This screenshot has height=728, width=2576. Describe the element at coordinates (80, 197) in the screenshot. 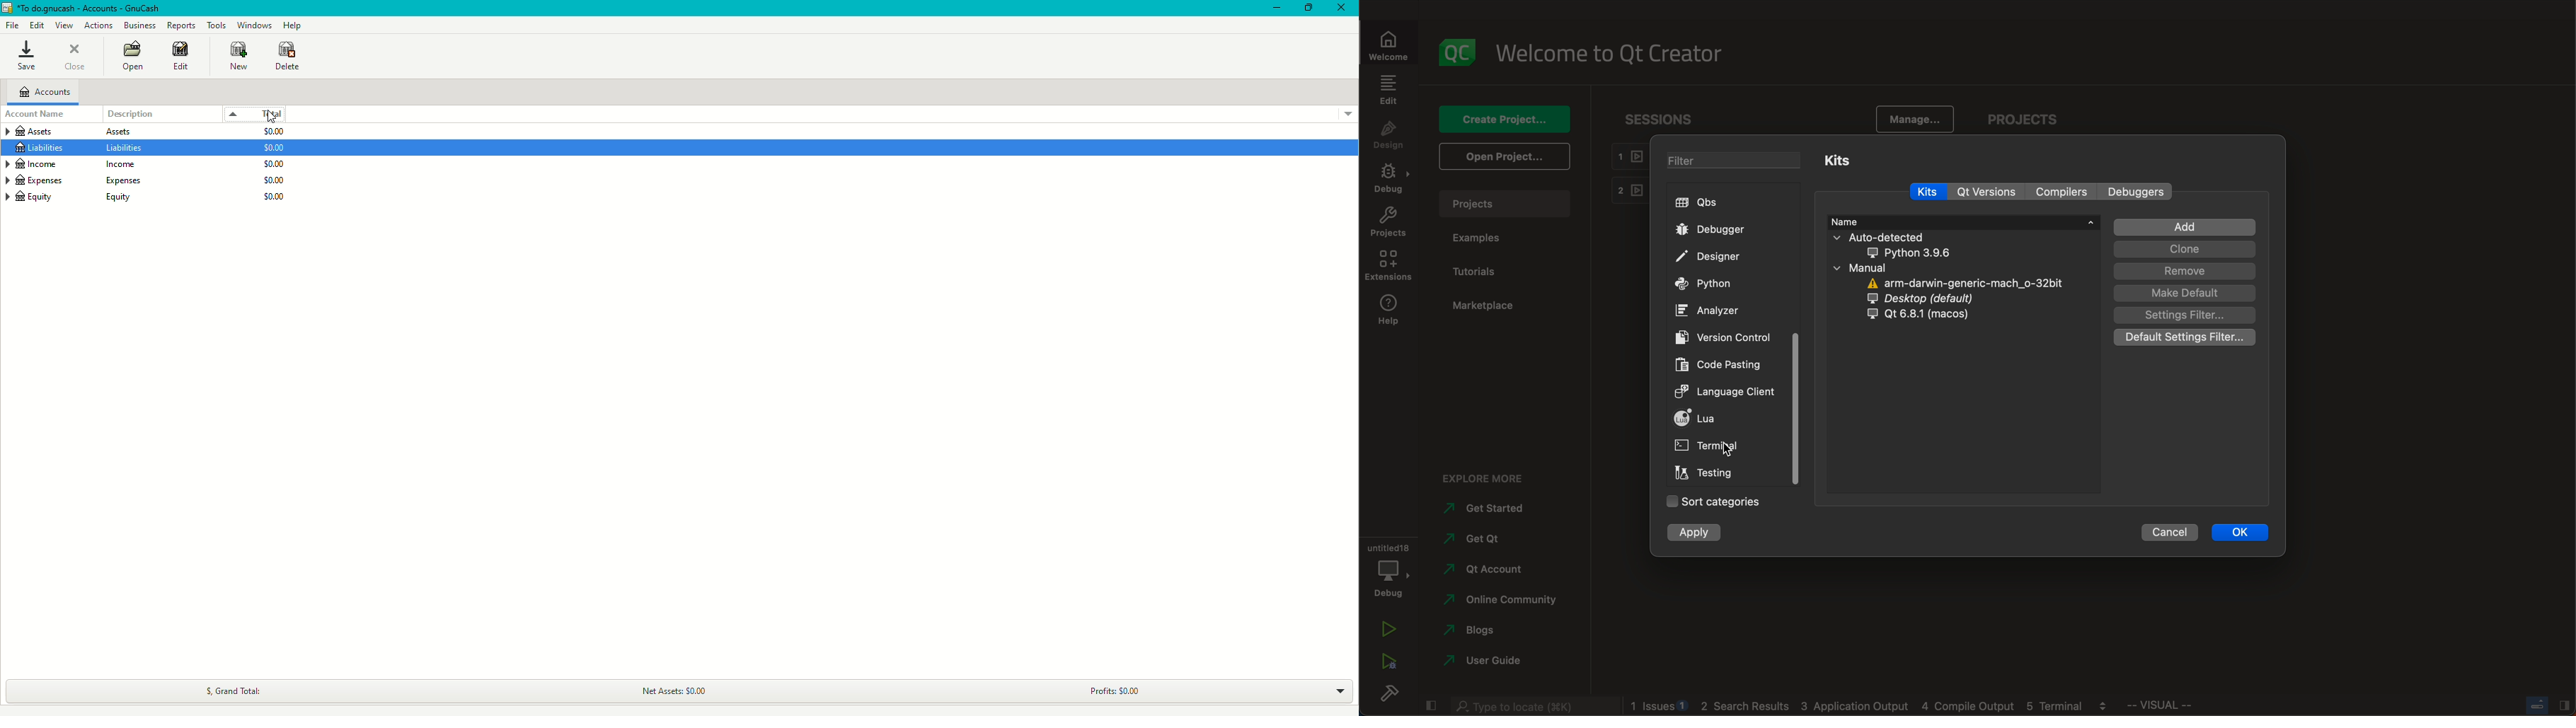

I see `equity` at that location.